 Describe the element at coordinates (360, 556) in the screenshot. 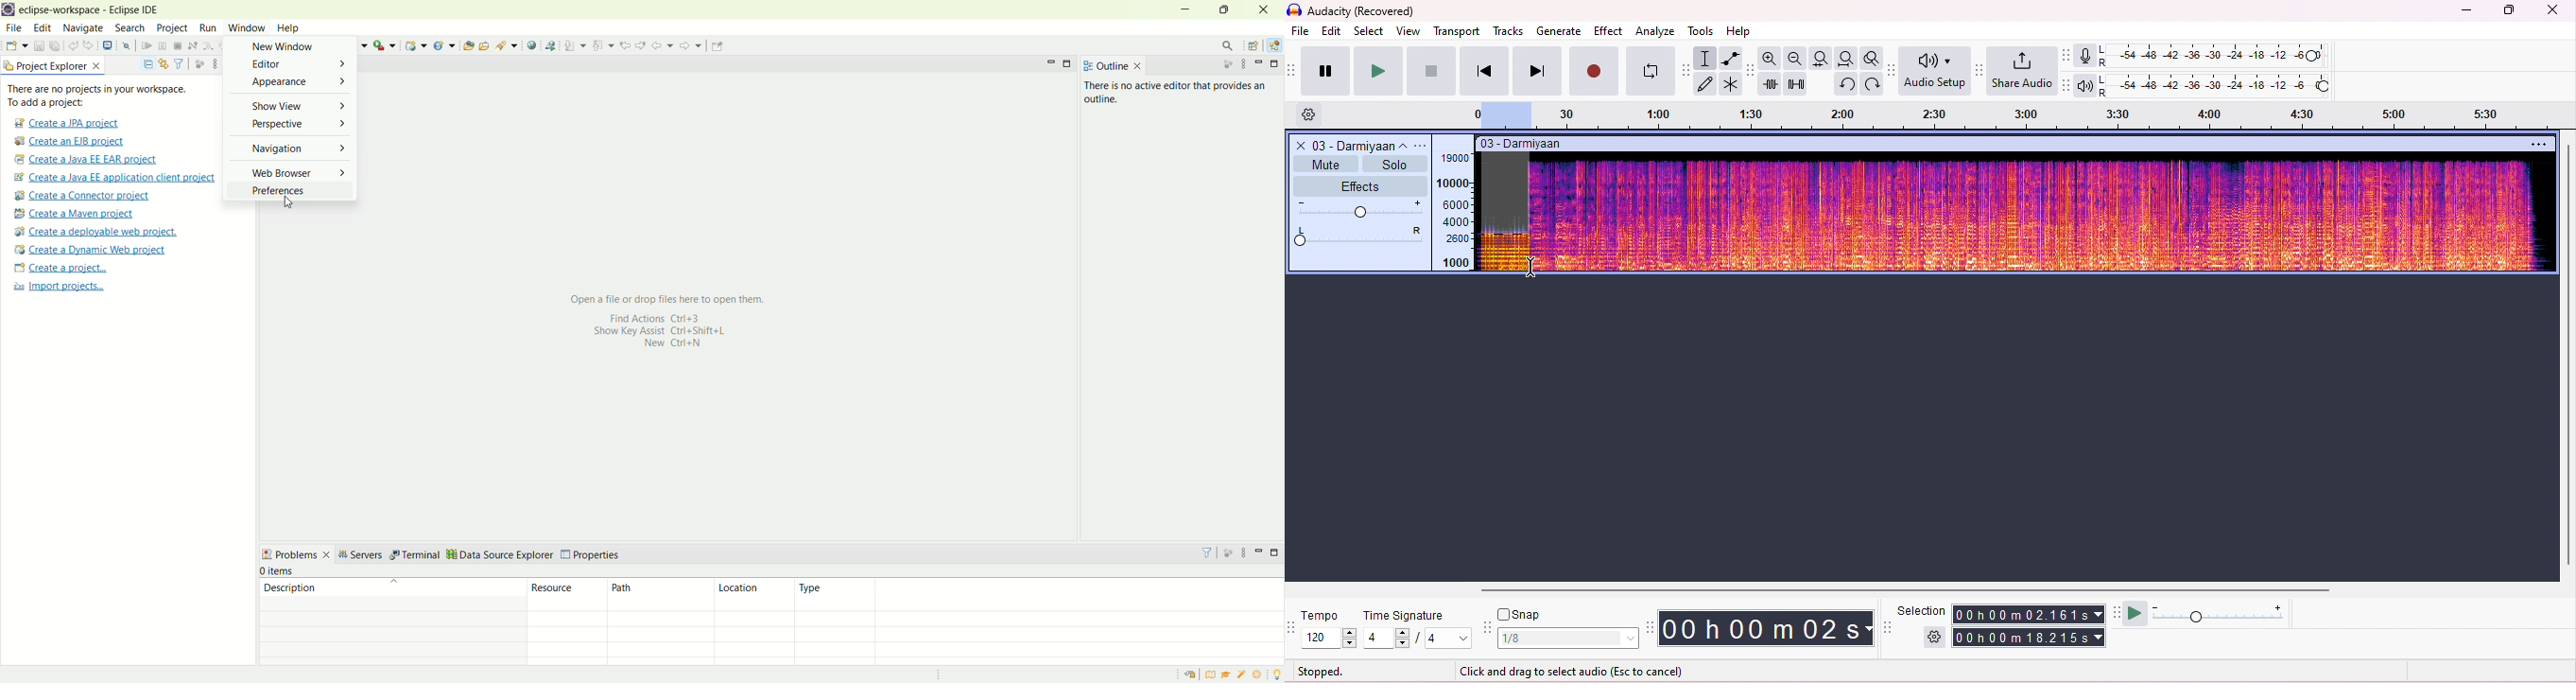

I see `servers` at that location.